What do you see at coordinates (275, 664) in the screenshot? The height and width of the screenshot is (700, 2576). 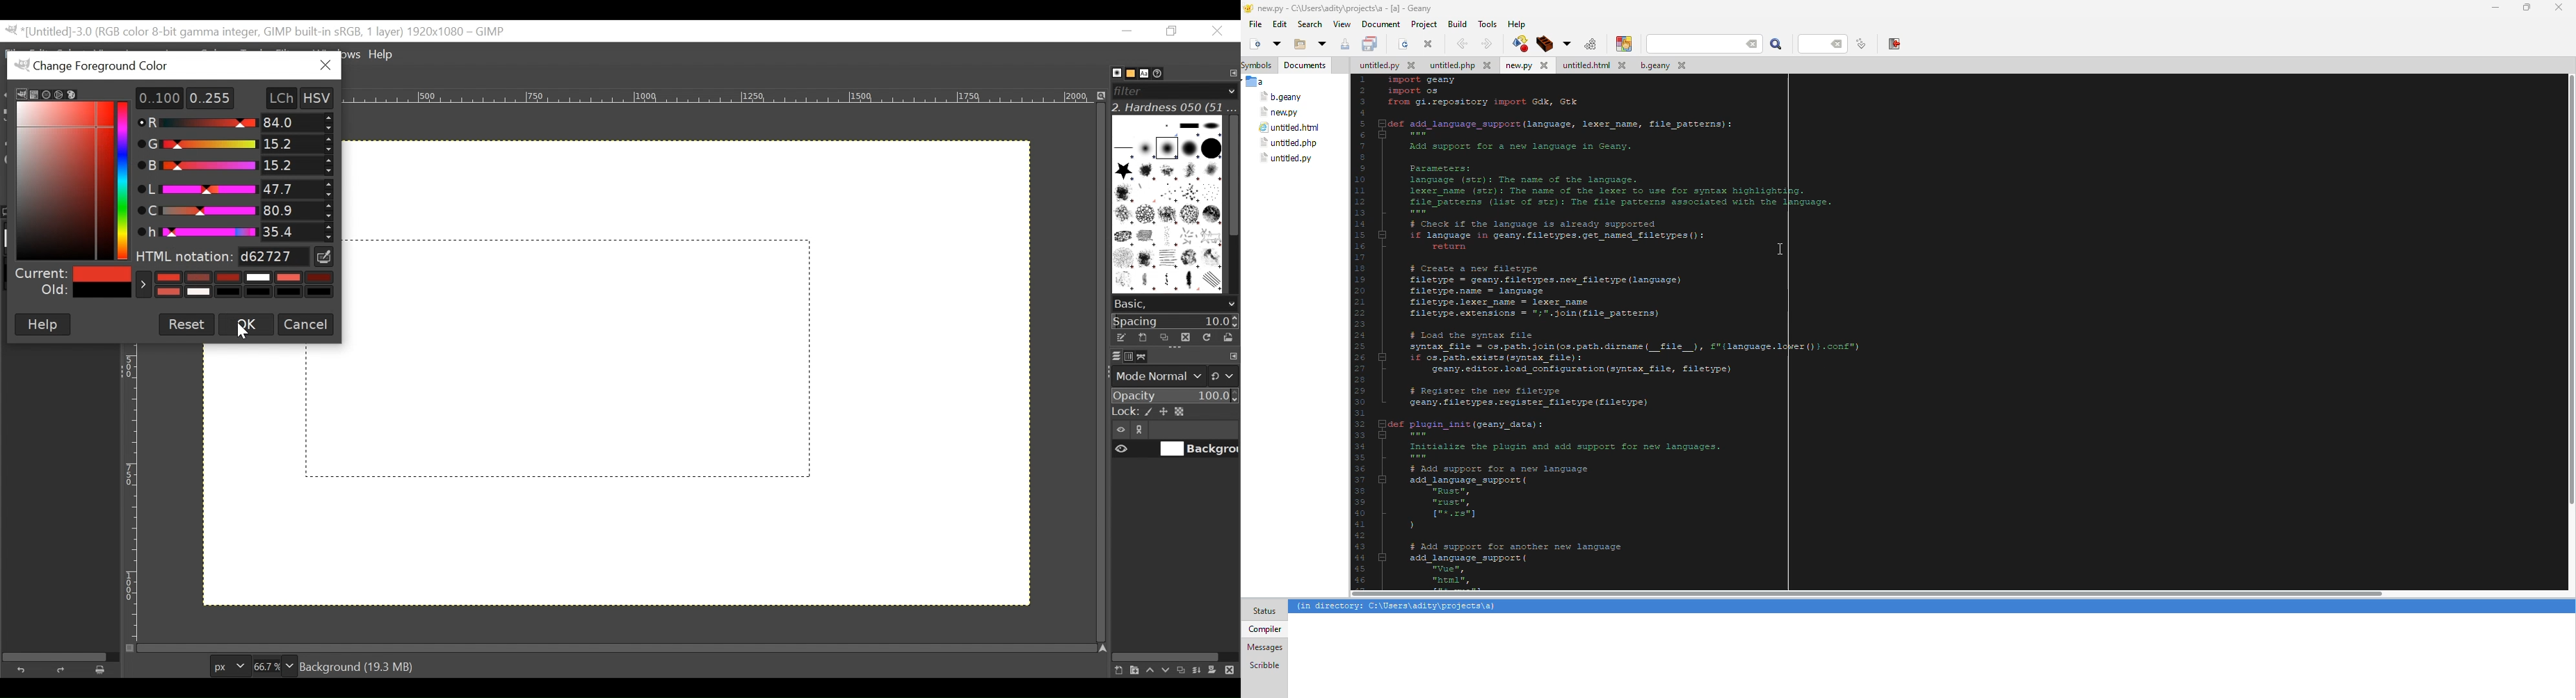 I see `Zoom factor` at bounding box center [275, 664].